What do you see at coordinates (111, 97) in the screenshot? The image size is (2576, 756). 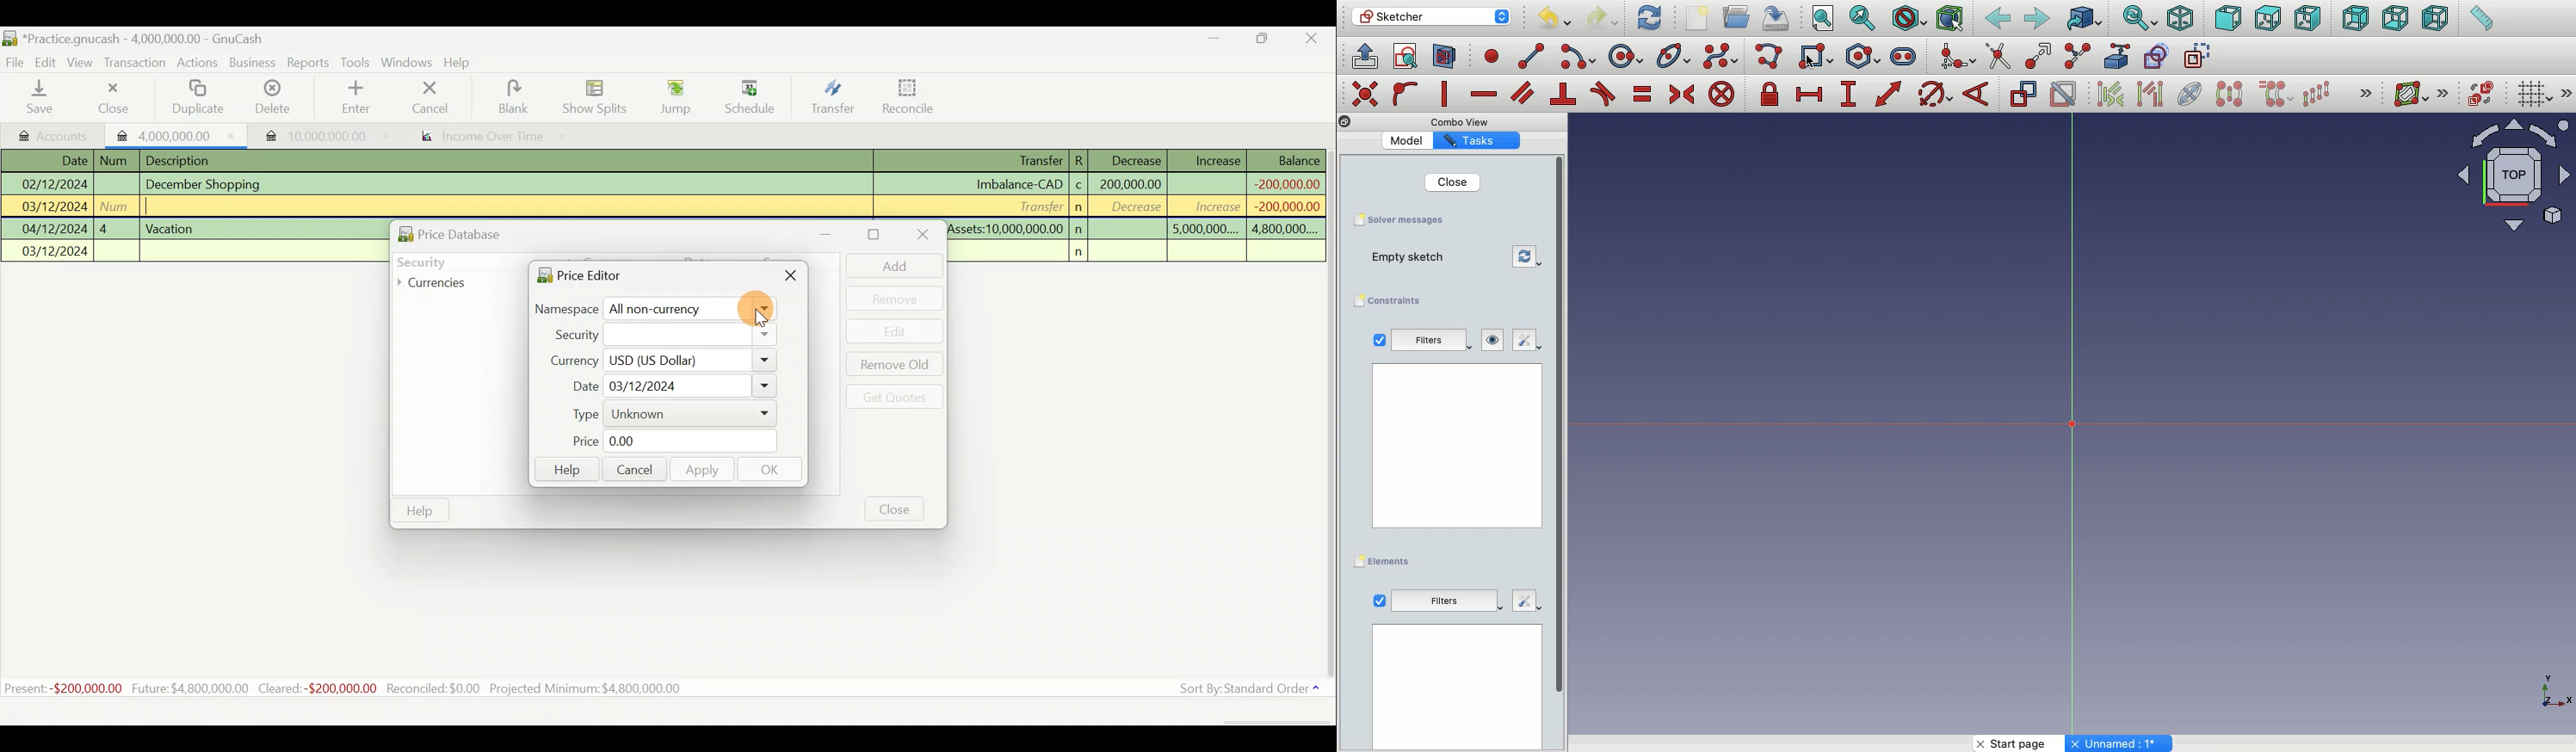 I see `Close` at bounding box center [111, 97].